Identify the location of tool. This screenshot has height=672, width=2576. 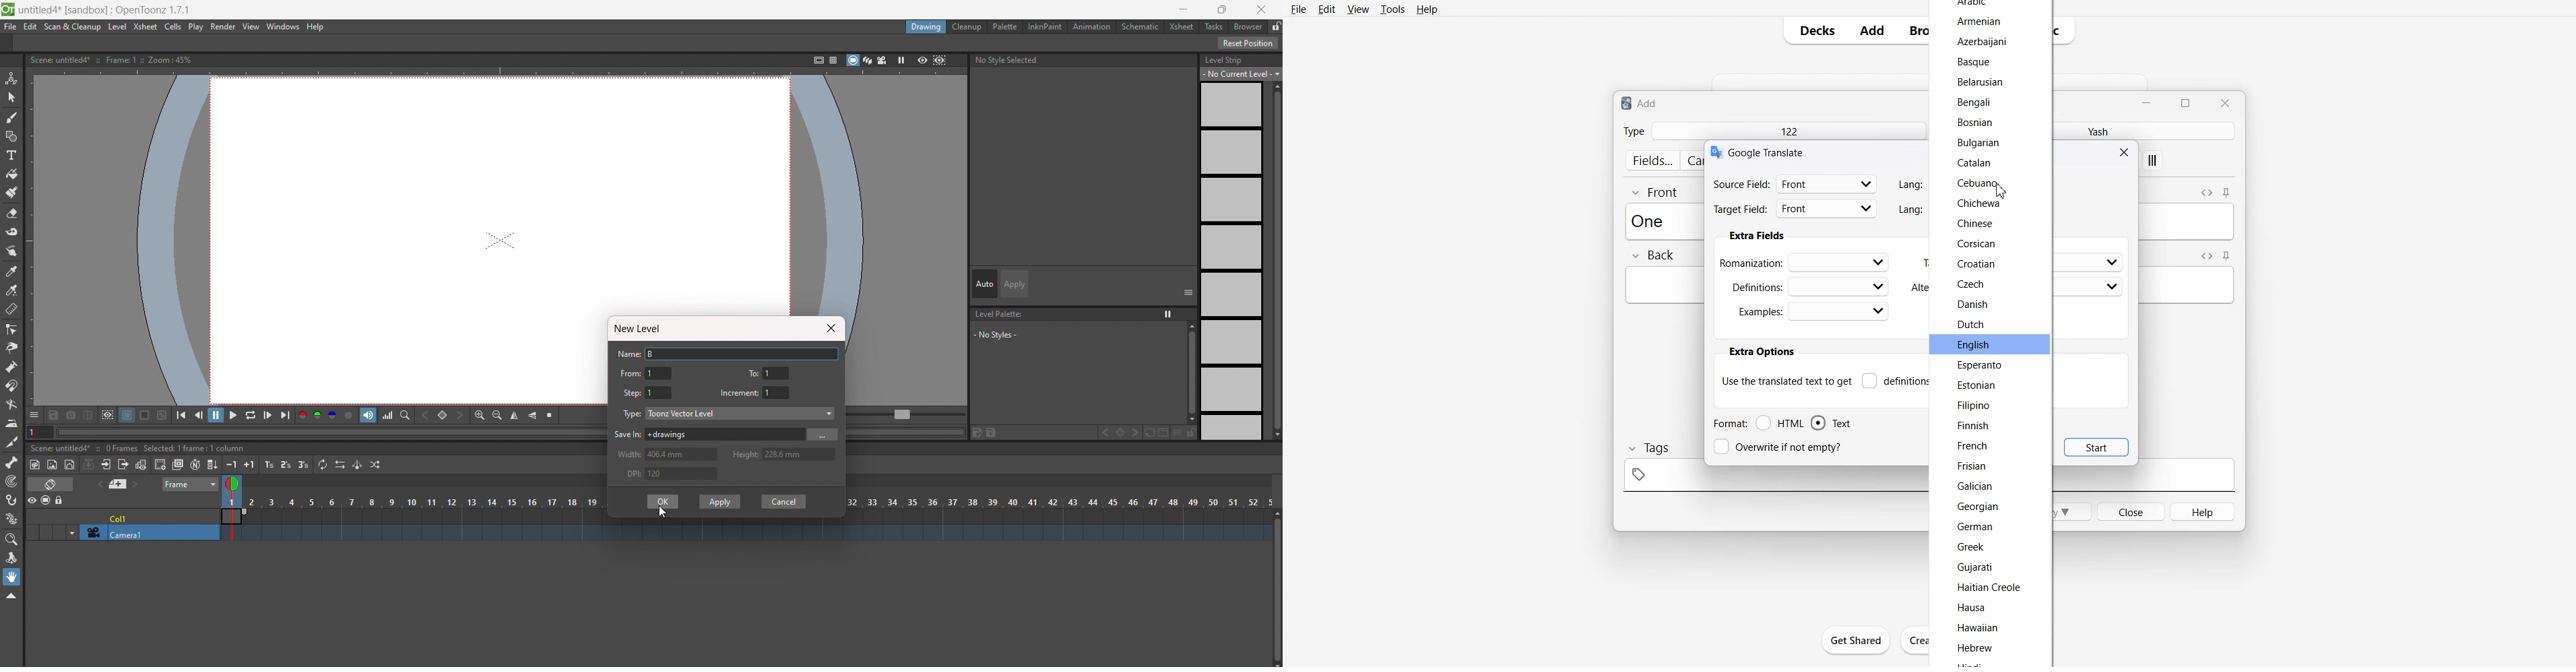
(54, 414).